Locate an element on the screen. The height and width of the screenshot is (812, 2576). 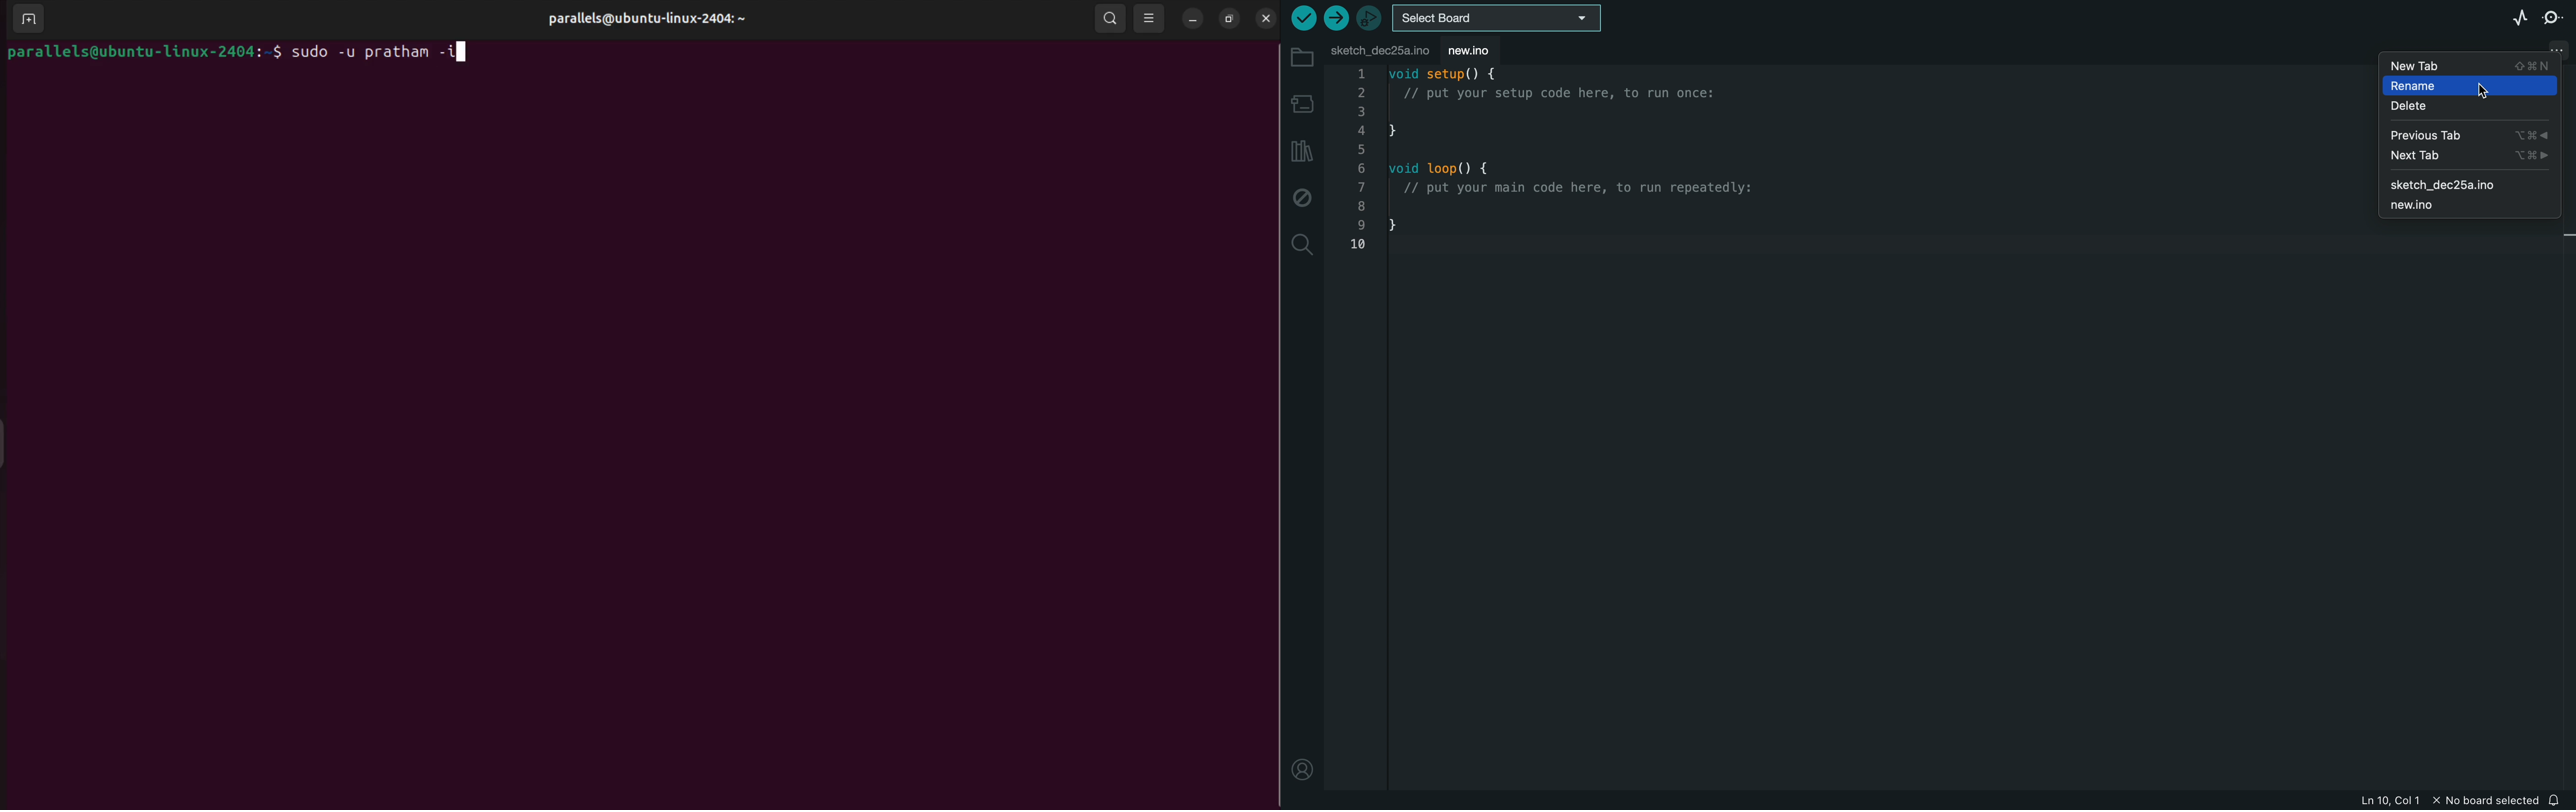
add terminal is located at coordinates (26, 19).